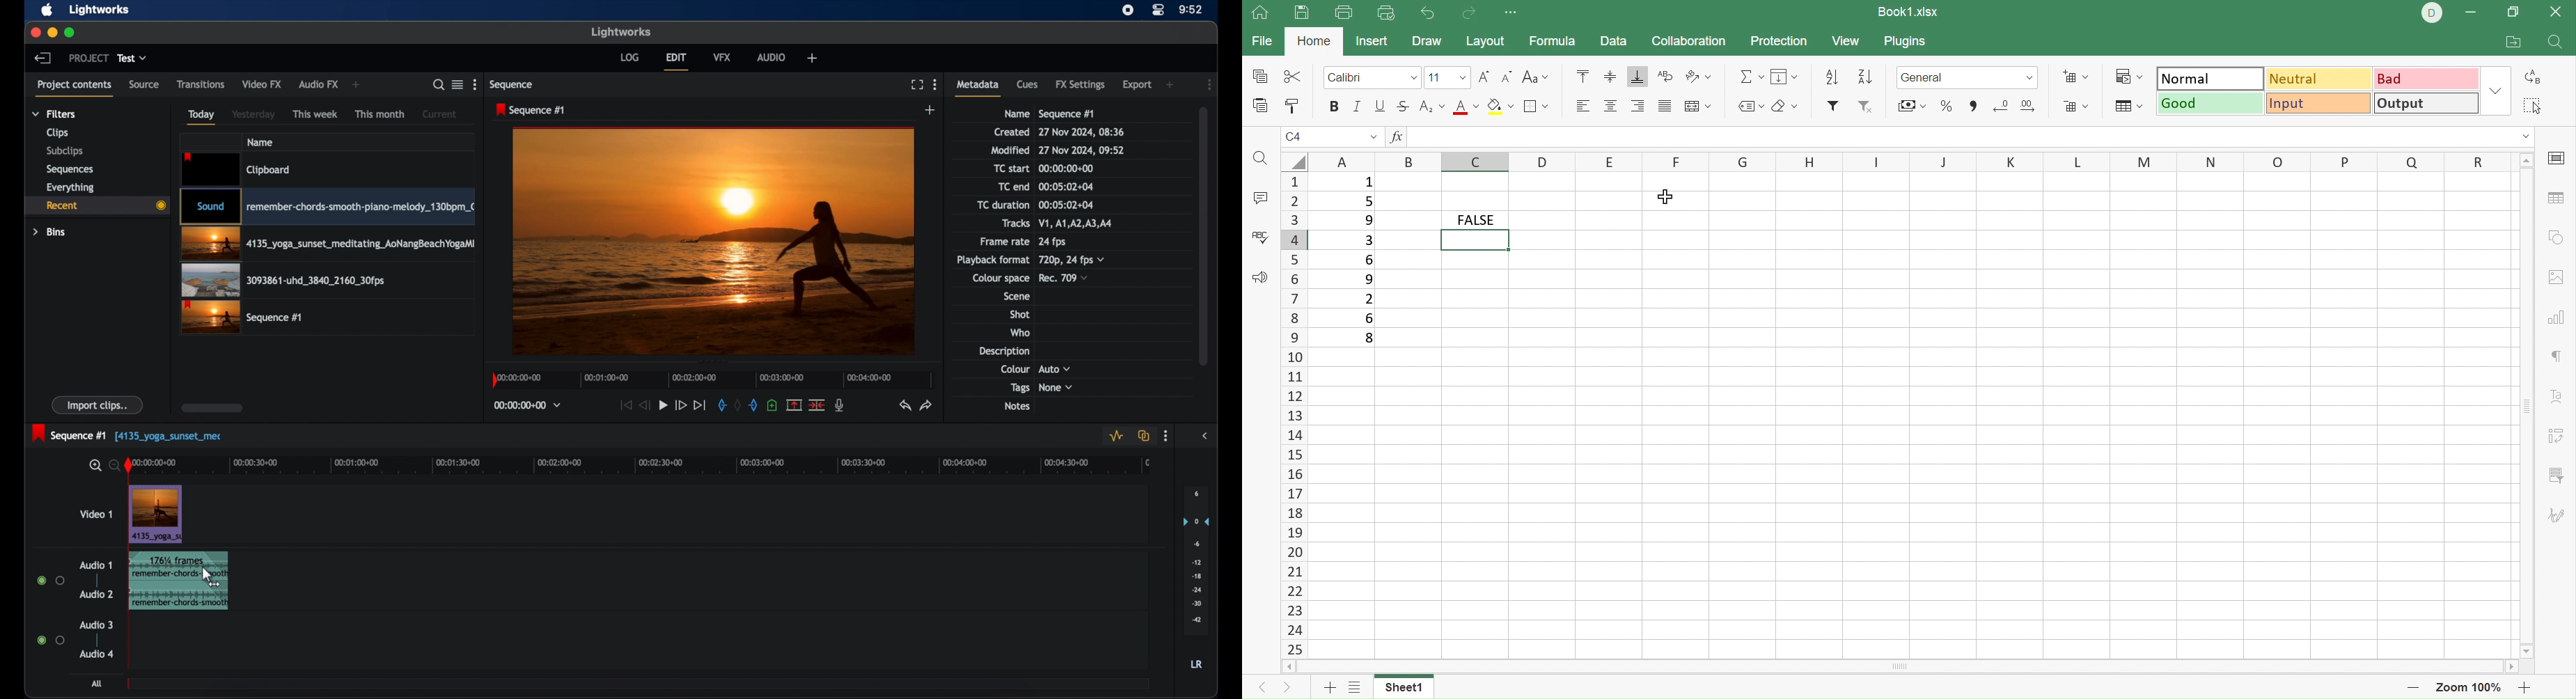 Image resolution: width=2576 pixels, height=700 pixels. What do you see at coordinates (1367, 239) in the screenshot?
I see `3` at bounding box center [1367, 239].